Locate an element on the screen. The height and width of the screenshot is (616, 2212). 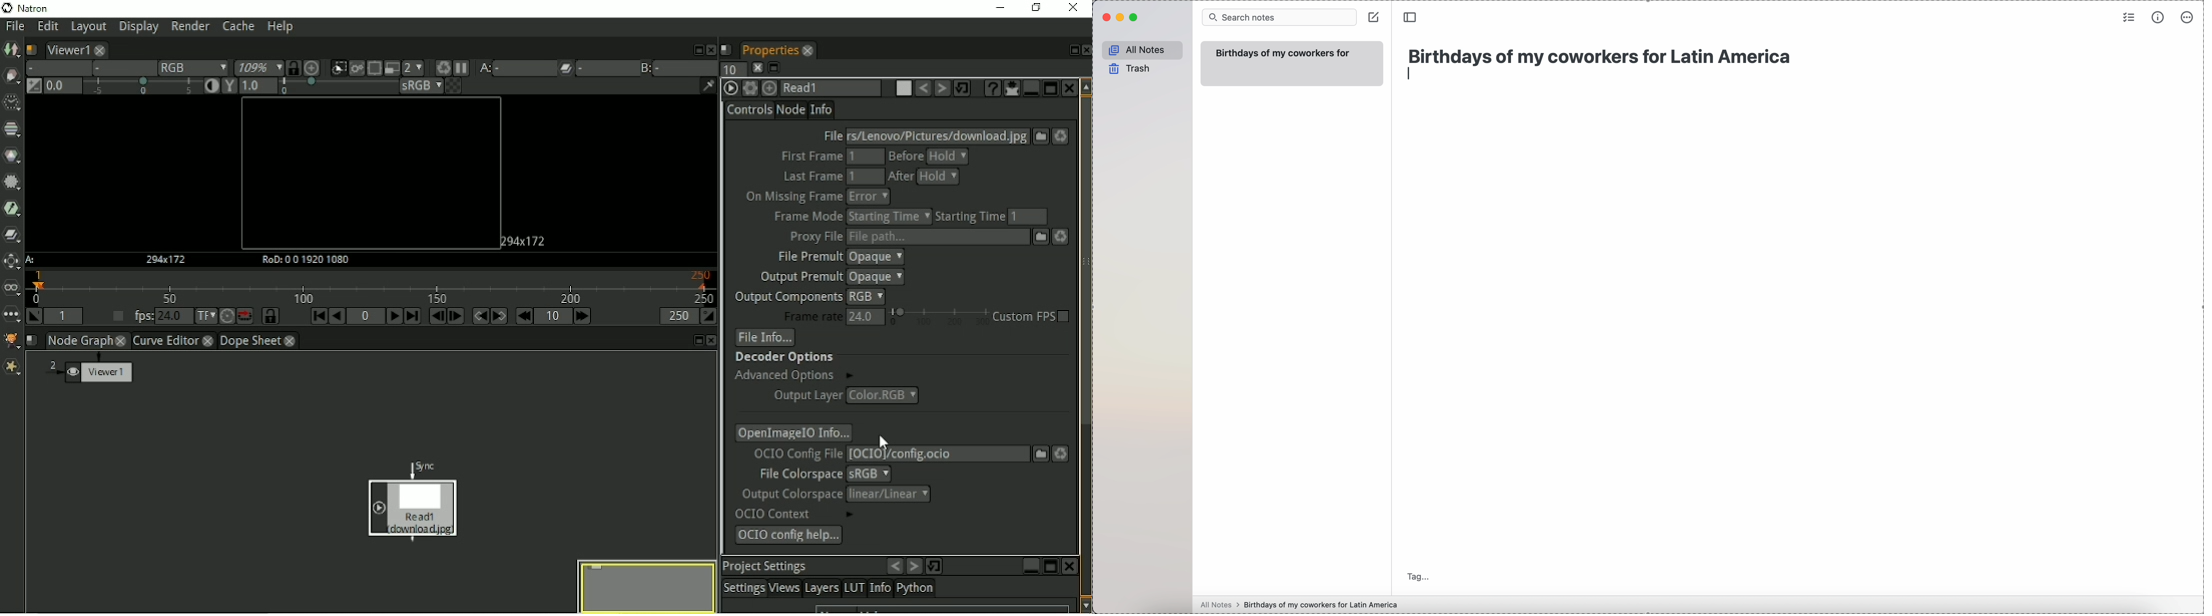
all notes > birthdays of my coworkers for Latin America is located at coordinates (1301, 604).